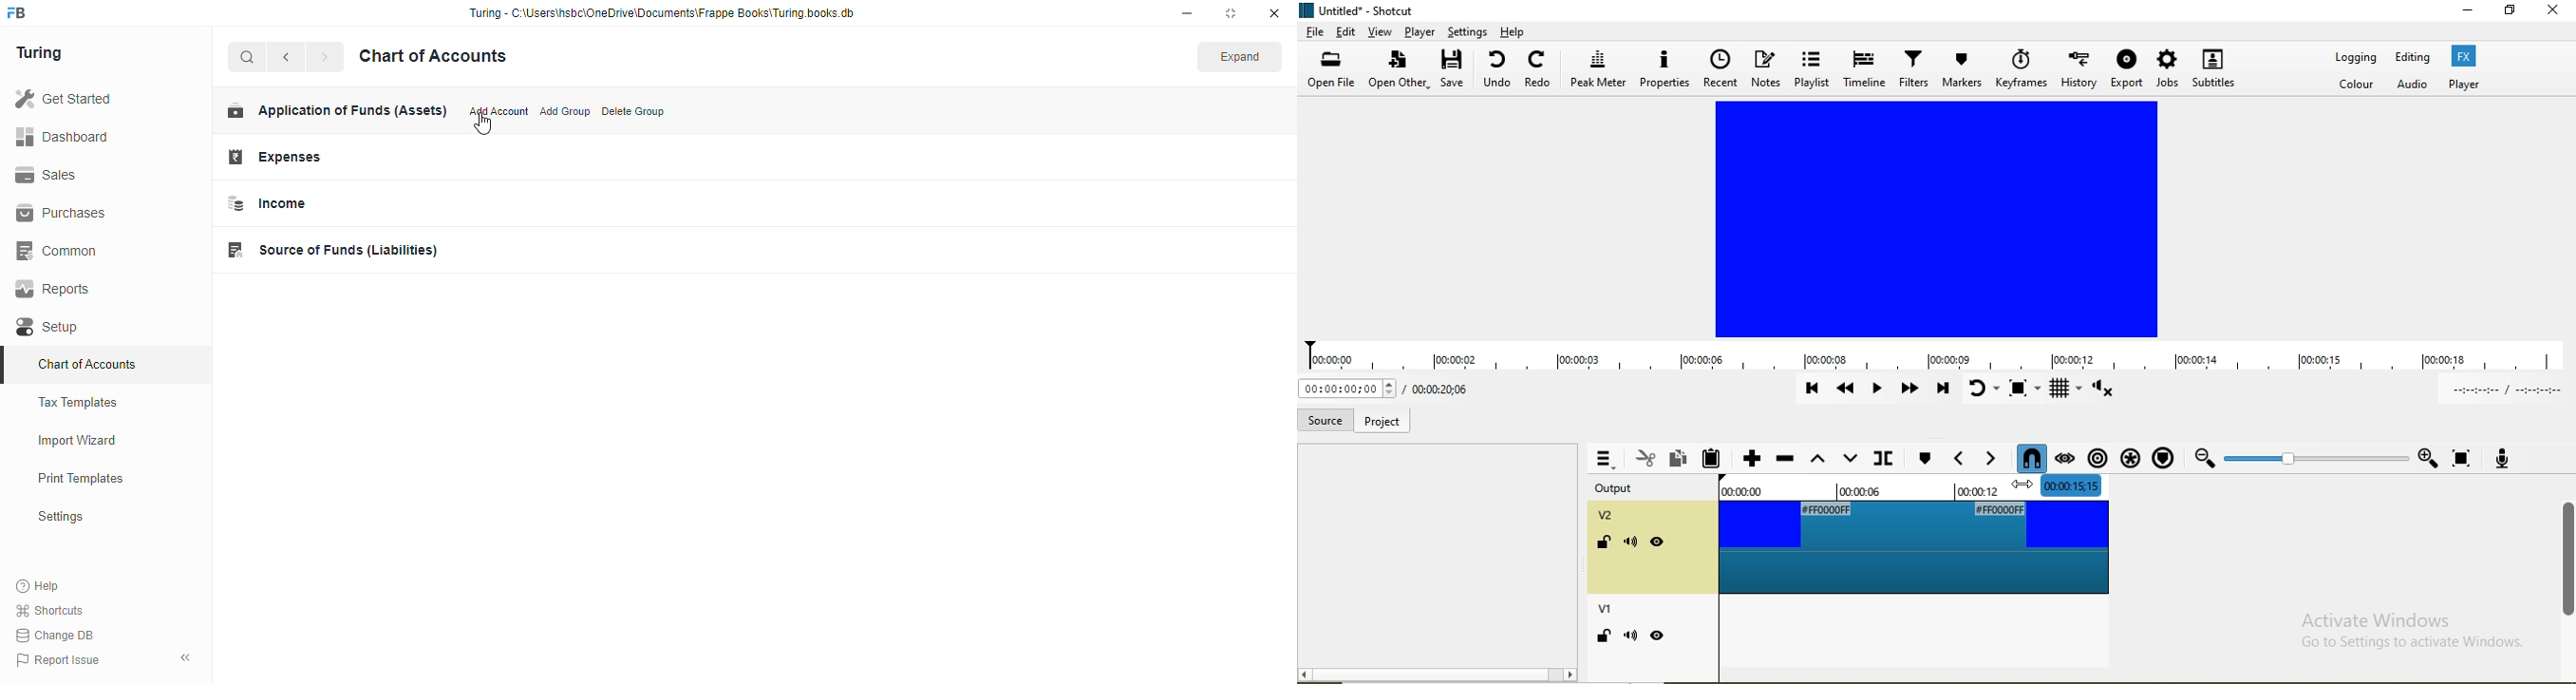 The width and height of the screenshot is (2576, 700). What do you see at coordinates (1812, 389) in the screenshot?
I see `Skip to previous` at bounding box center [1812, 389].